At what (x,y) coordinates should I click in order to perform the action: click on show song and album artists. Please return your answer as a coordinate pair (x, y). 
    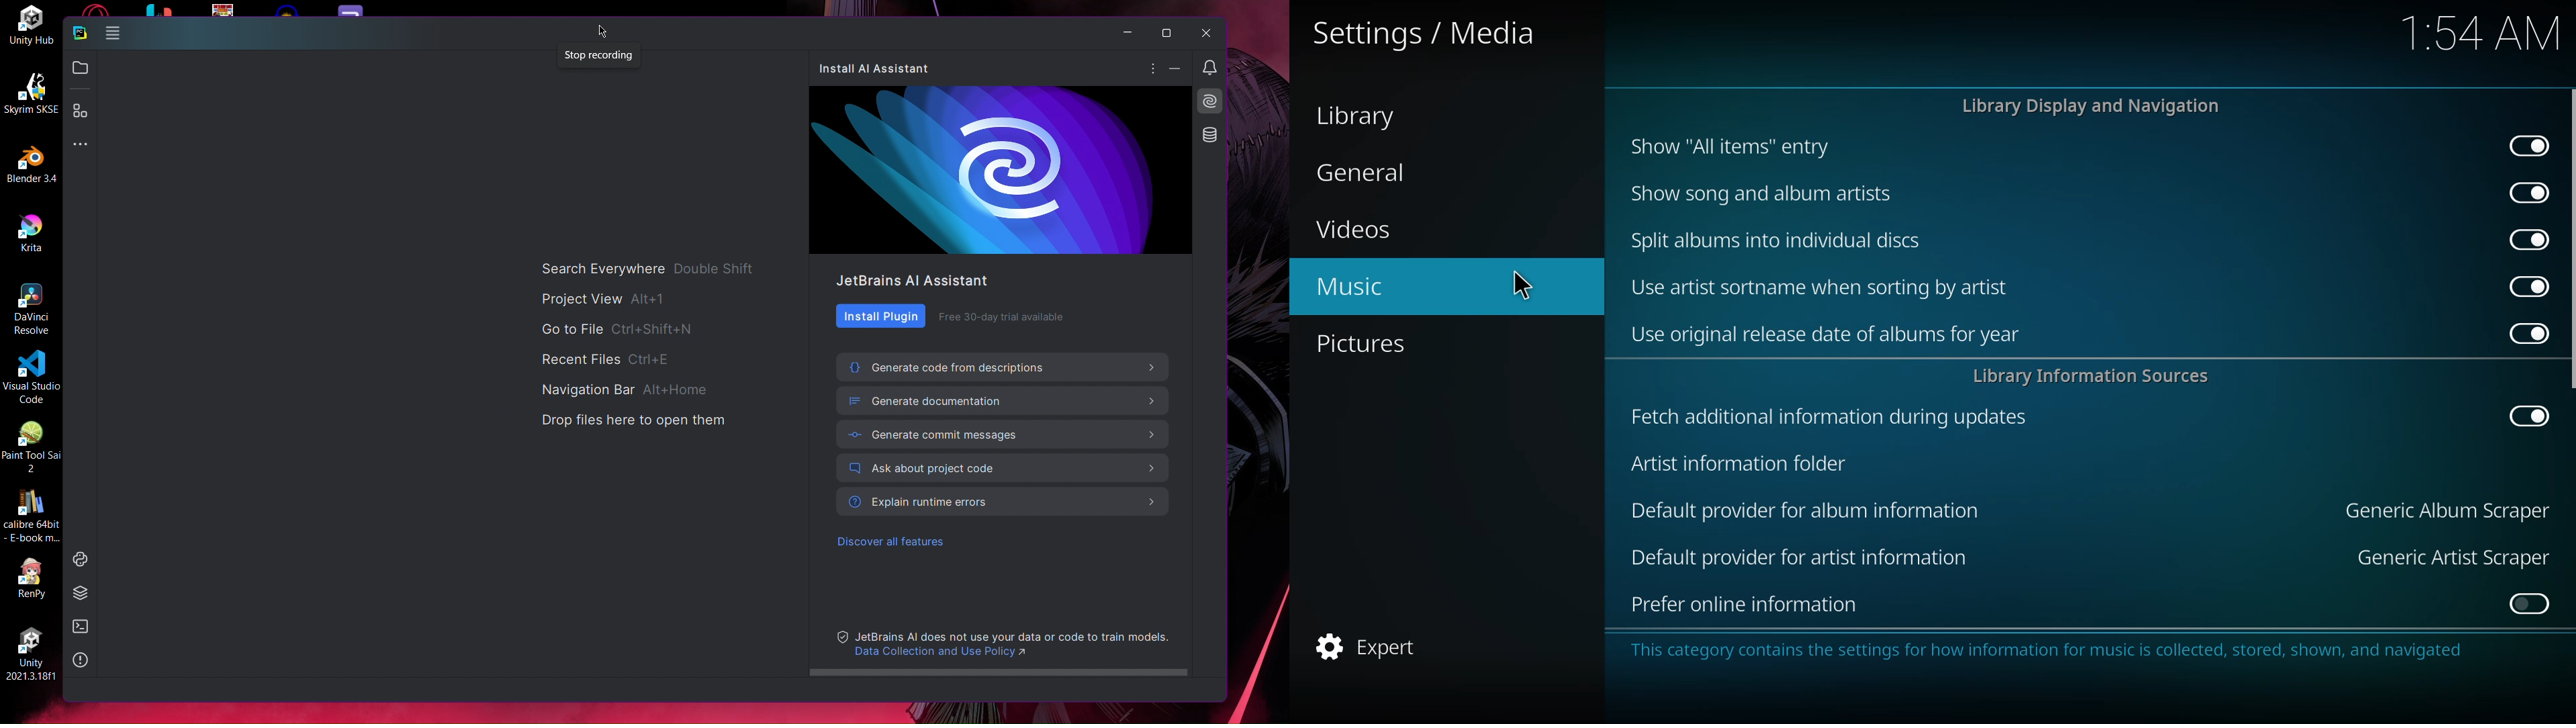
    Looking at the image, I should click on (1769, 194).